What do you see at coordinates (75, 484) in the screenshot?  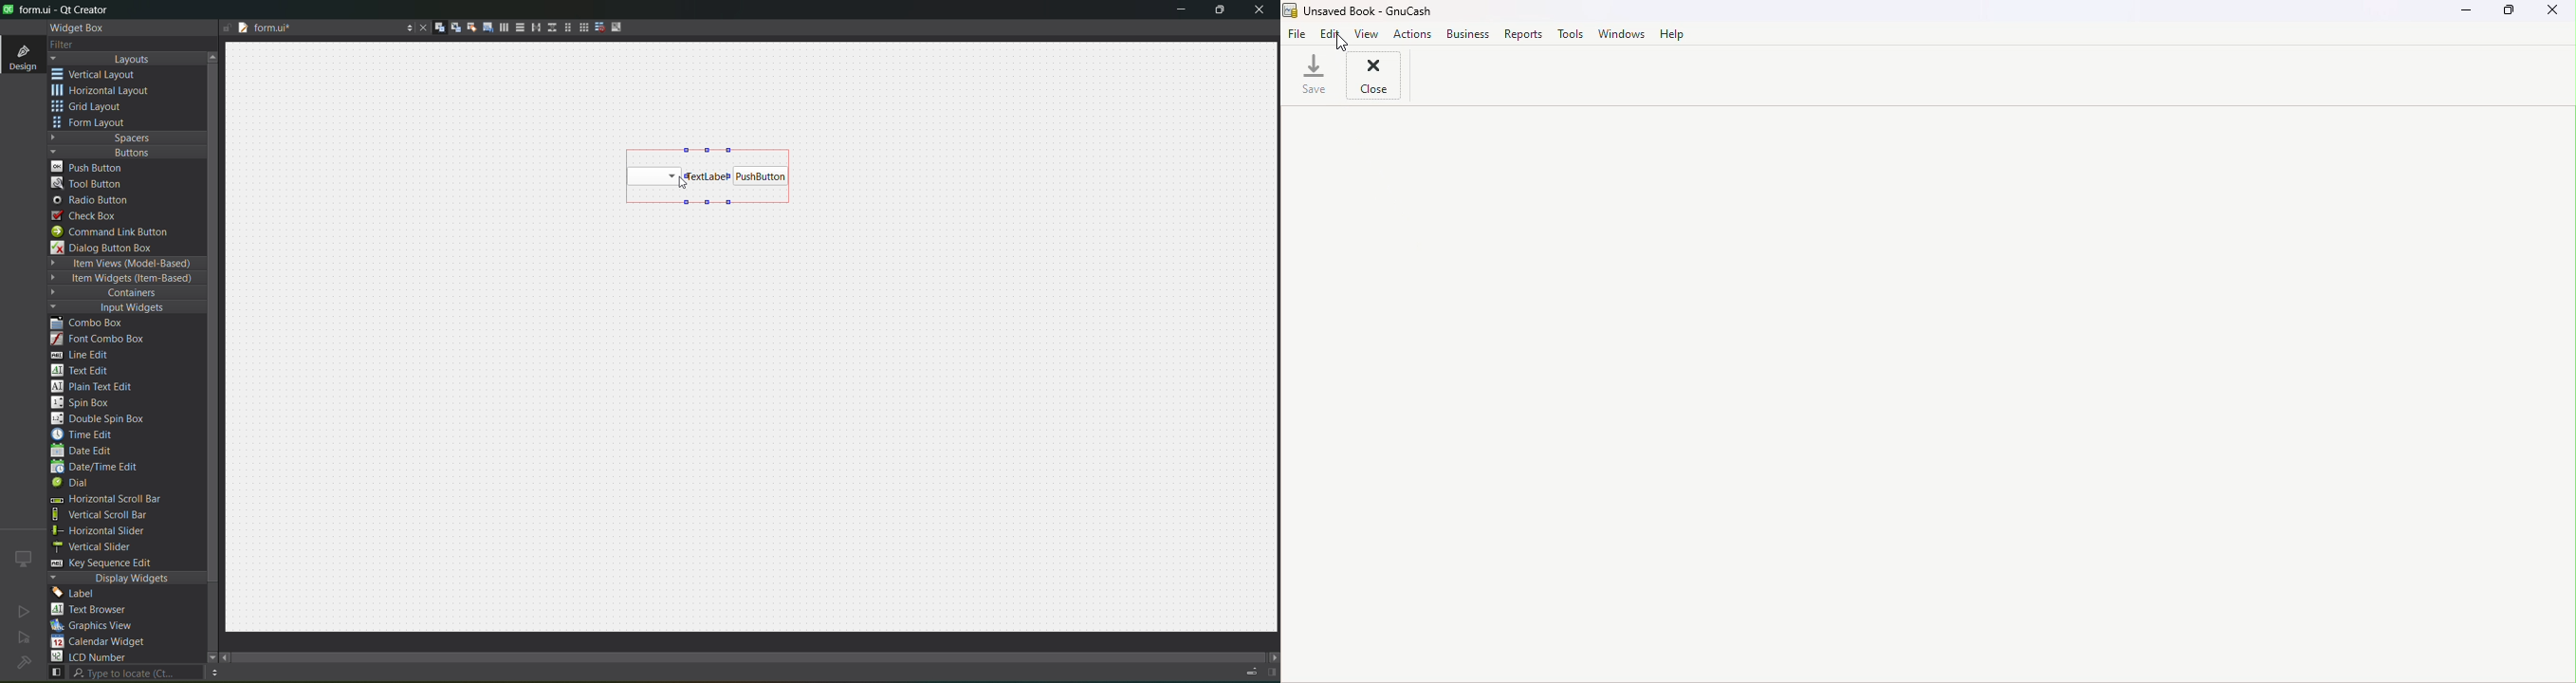 I see `dial` at bounding box center [75, 484].